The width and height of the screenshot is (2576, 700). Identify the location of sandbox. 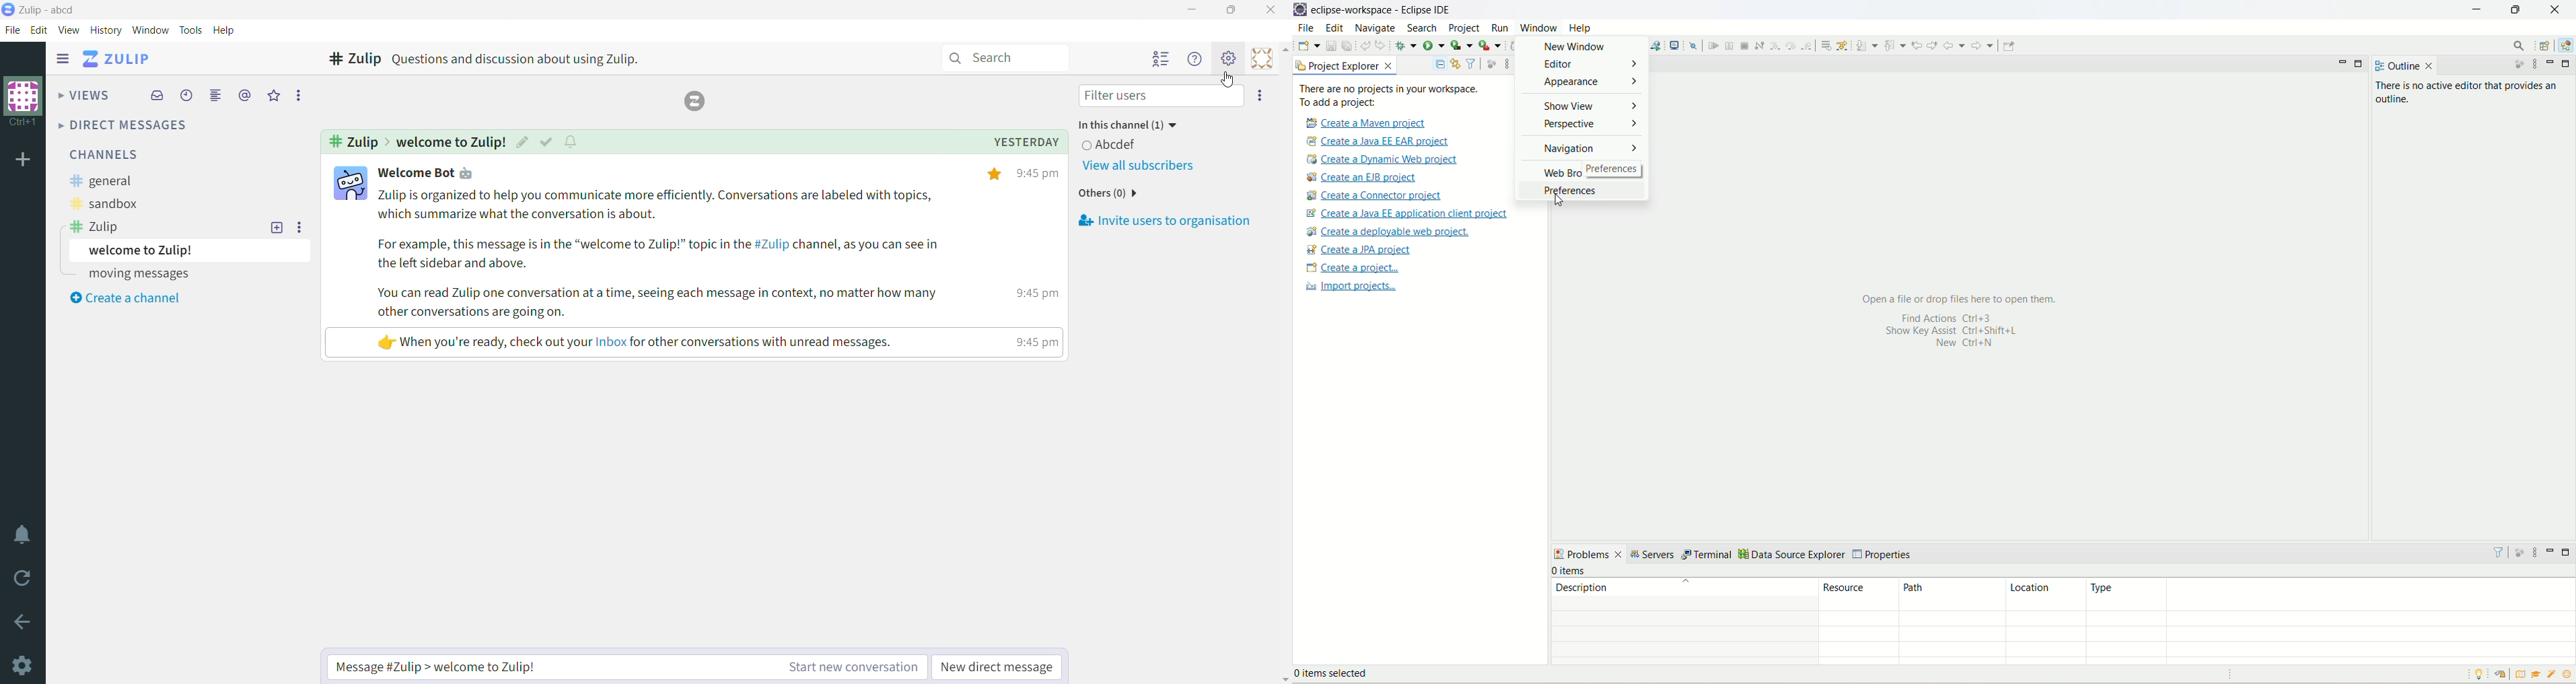
(104, 202).